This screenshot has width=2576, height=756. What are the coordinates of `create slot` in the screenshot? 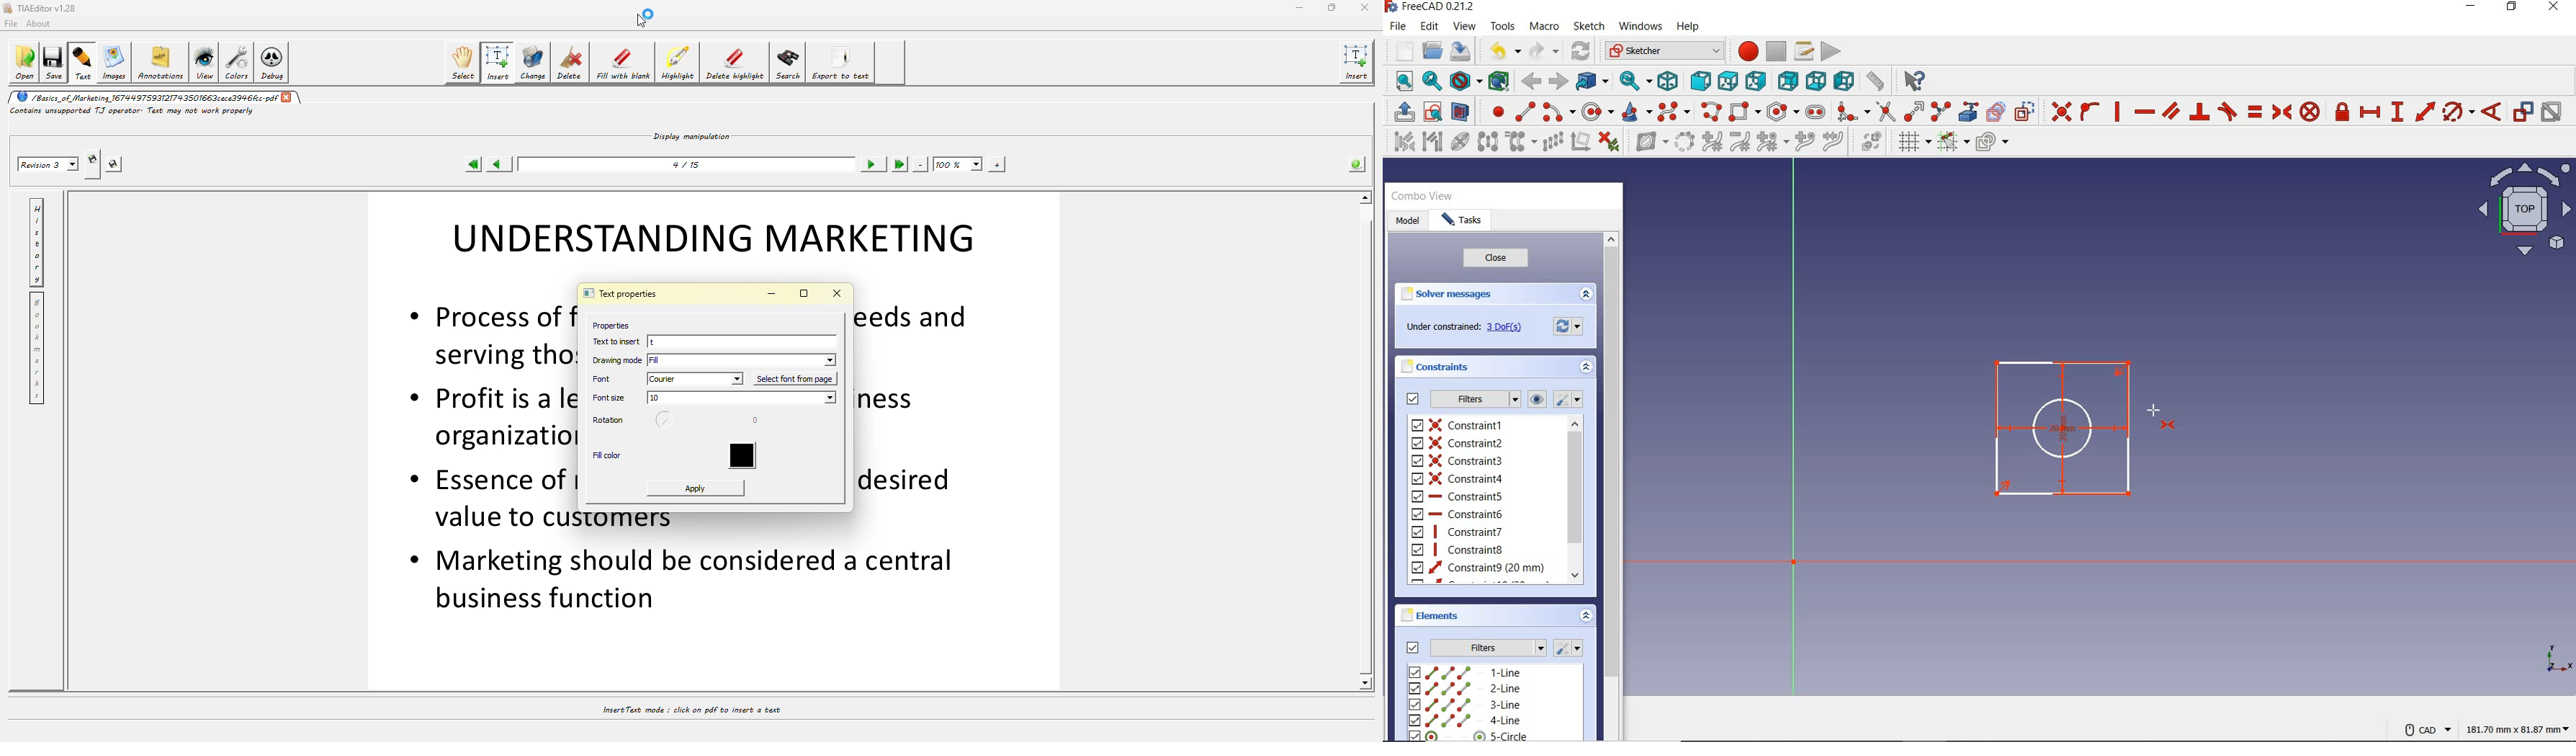 It's located at (1818, 114).